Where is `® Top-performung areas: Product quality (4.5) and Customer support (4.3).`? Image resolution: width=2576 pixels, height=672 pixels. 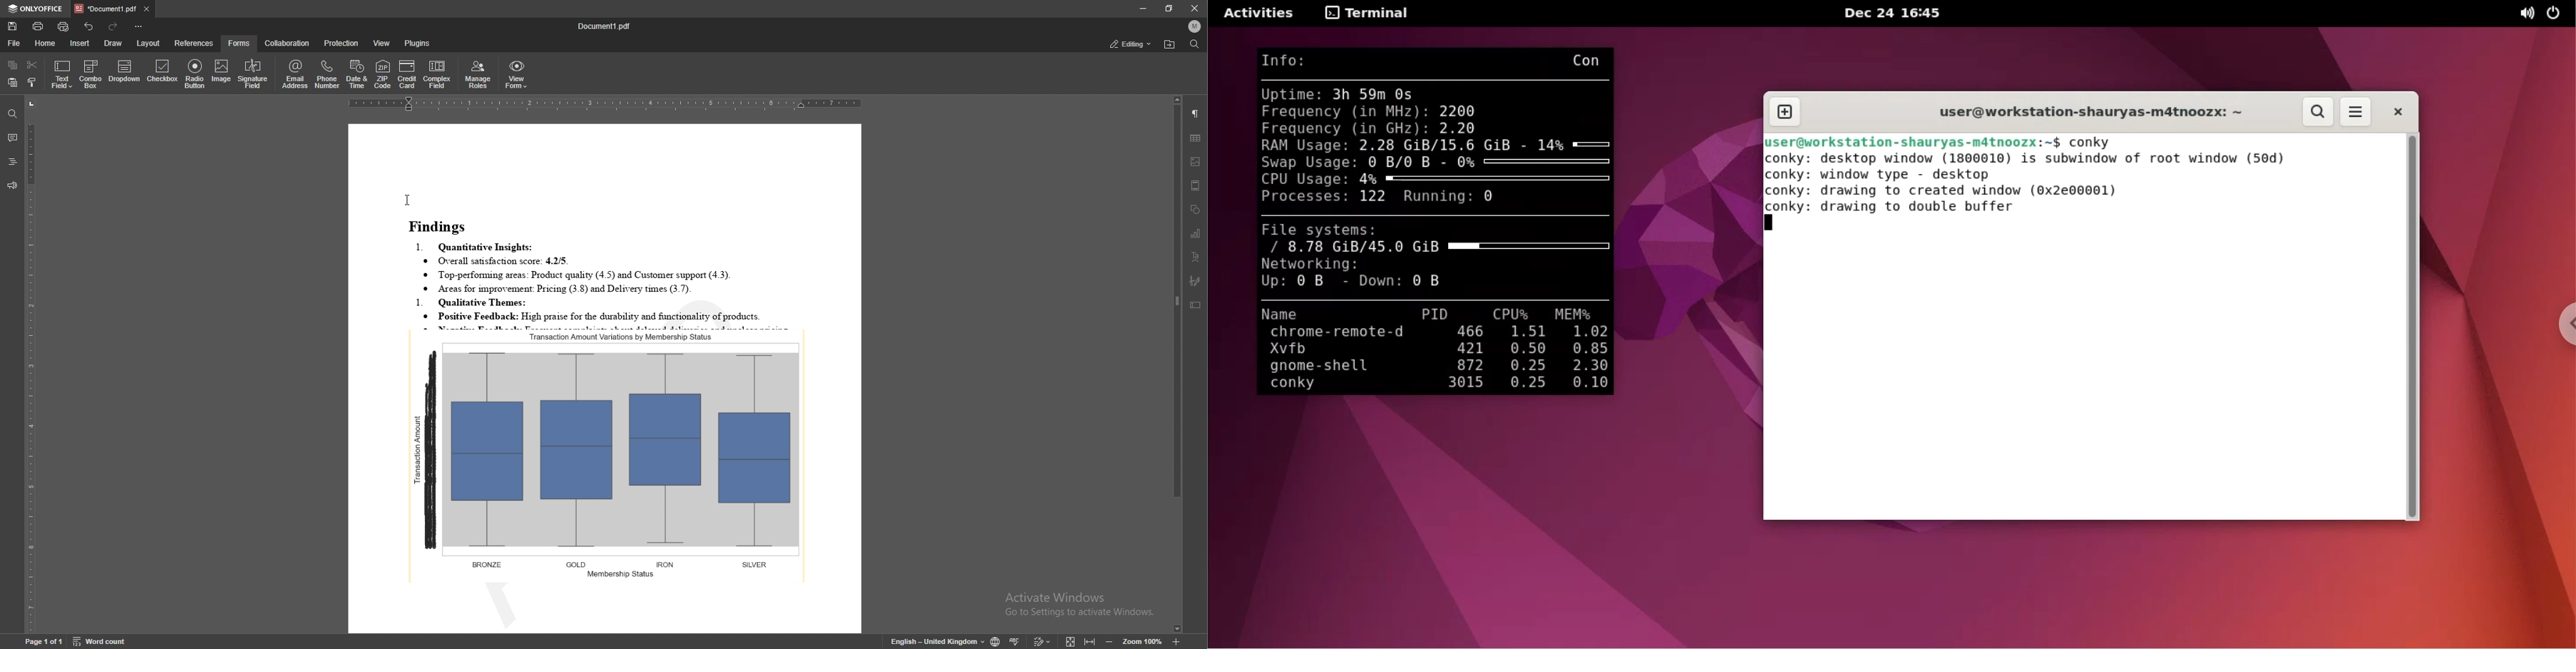 ® Top-performung areas: Product quality (4.5) and Customer support (4.3). is located at coordinates (582, 275).